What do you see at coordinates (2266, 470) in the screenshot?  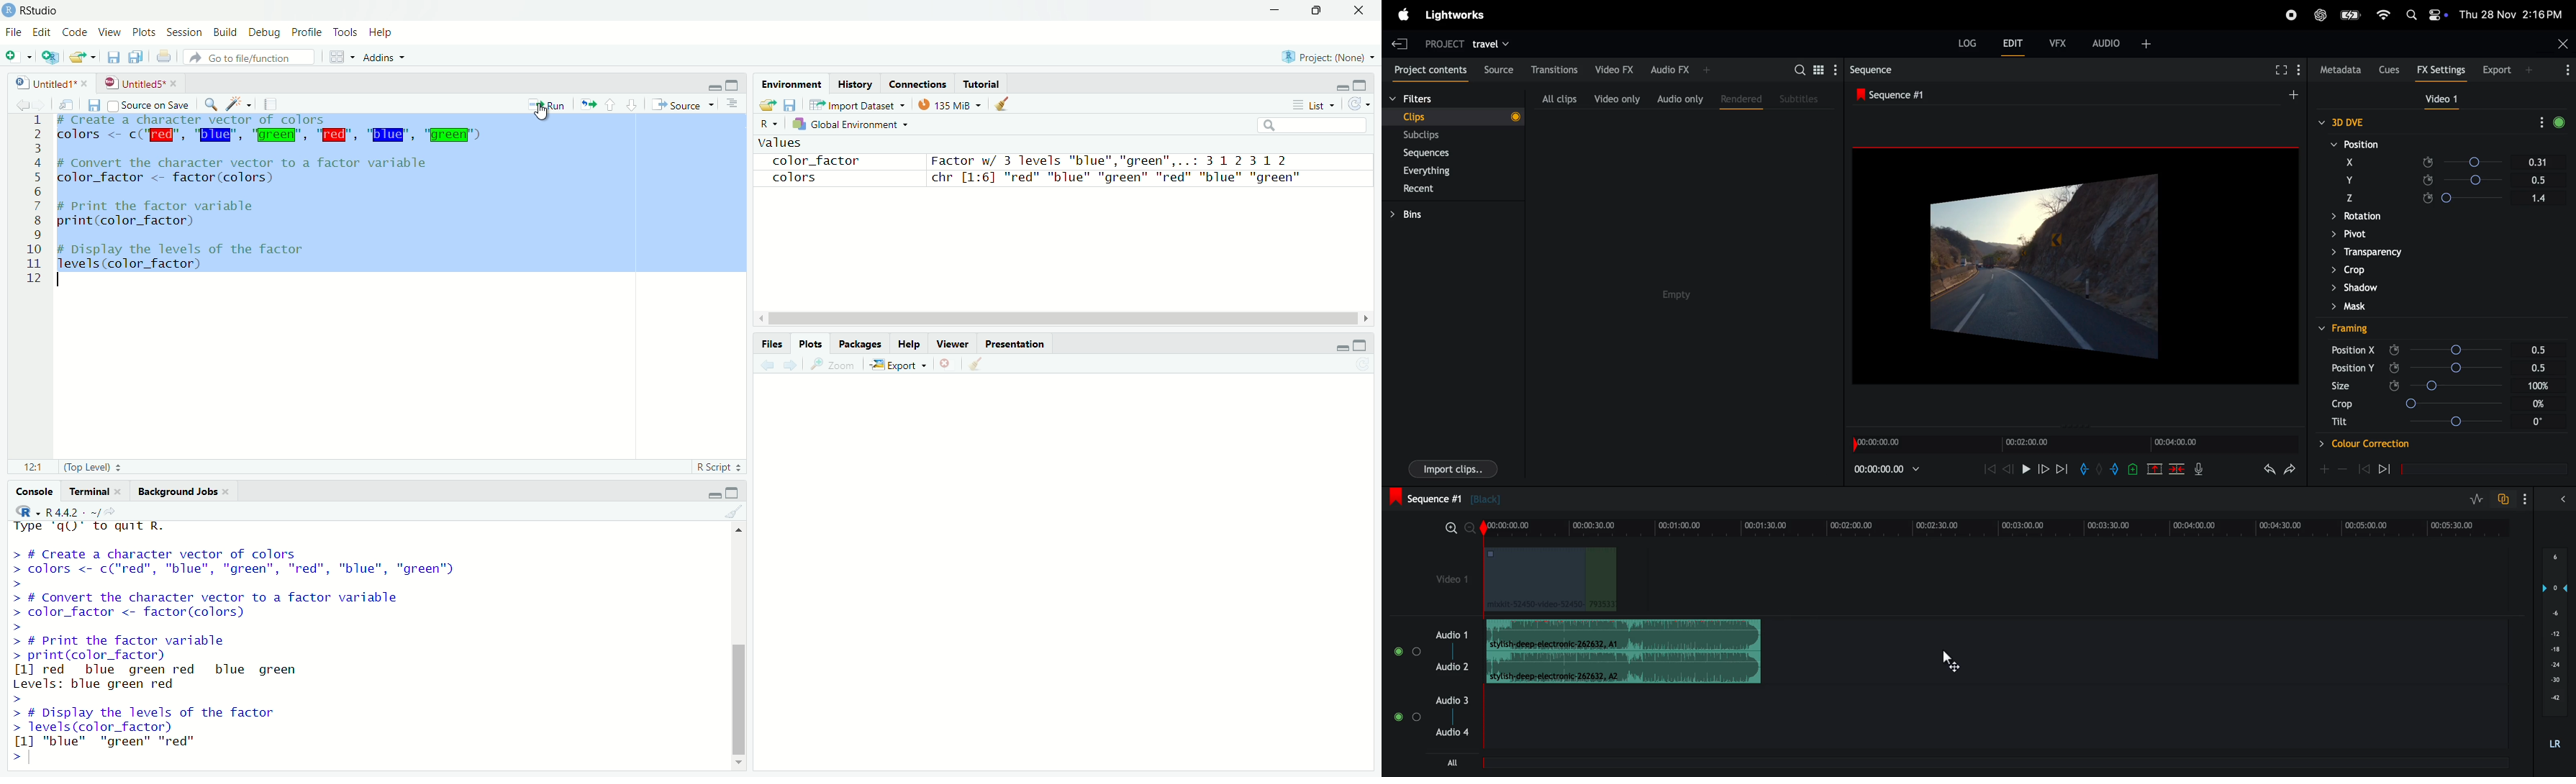 I see `redo` at bounding box center [2266, 470].